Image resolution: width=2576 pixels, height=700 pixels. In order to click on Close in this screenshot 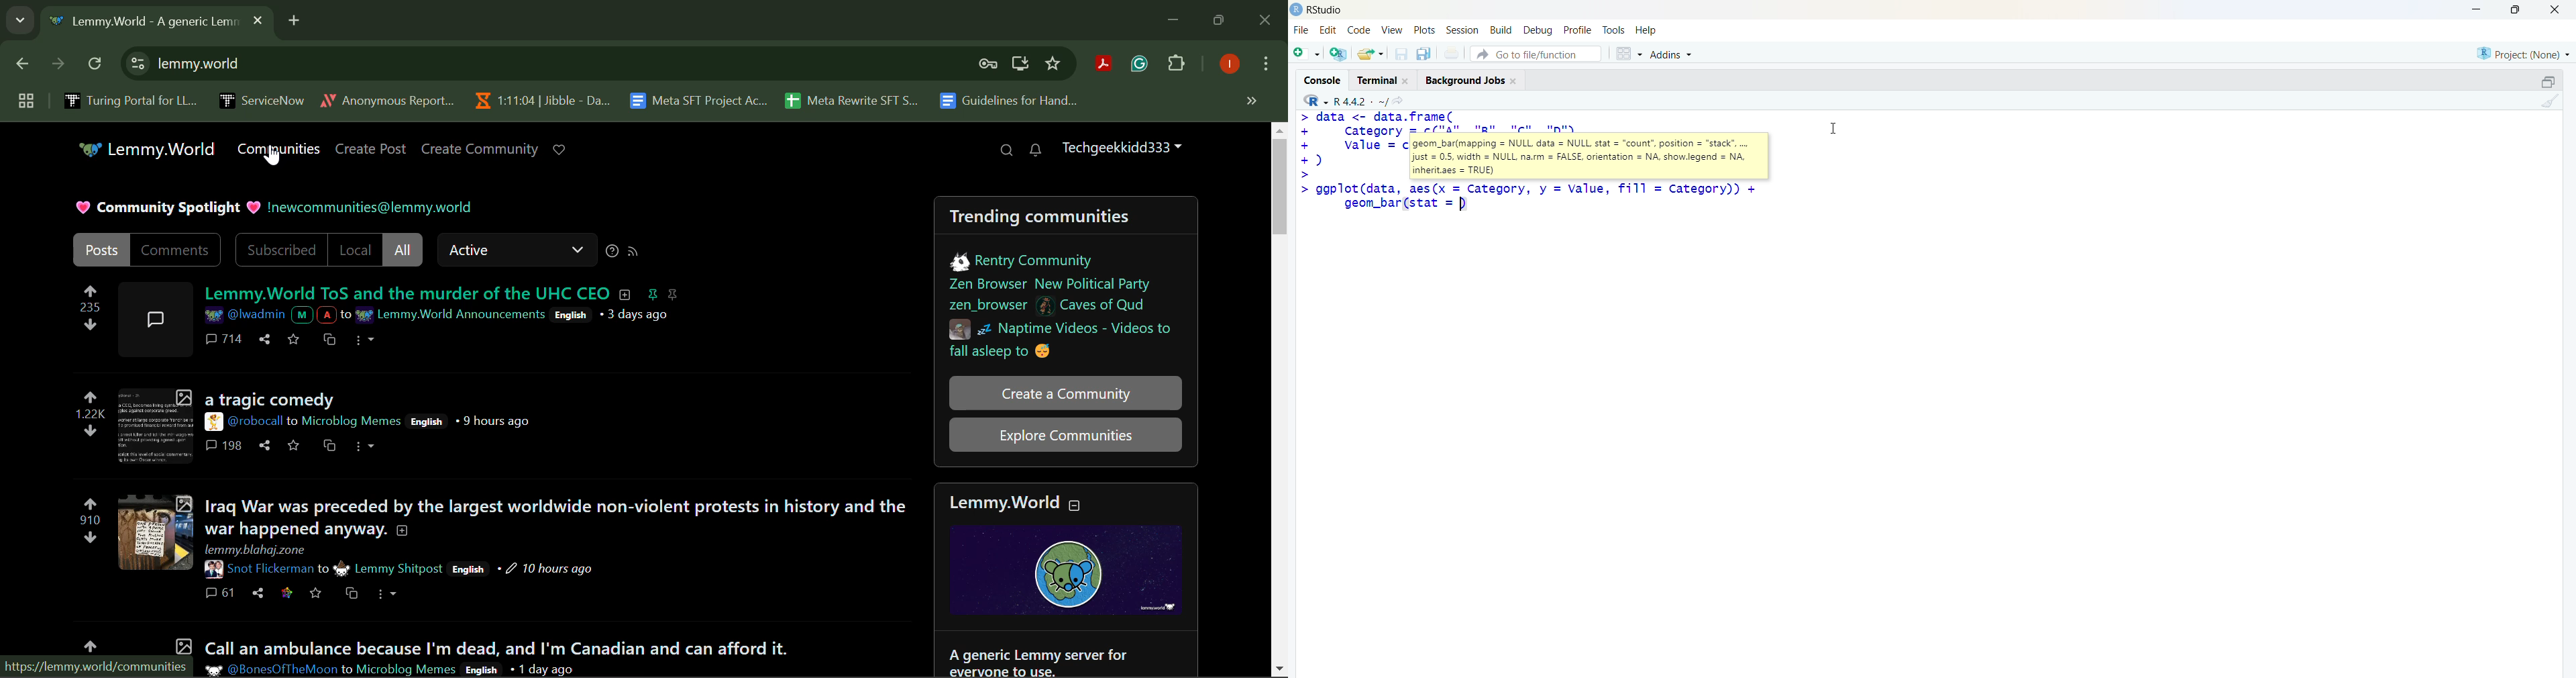, I will do `click(2553, 9)`.